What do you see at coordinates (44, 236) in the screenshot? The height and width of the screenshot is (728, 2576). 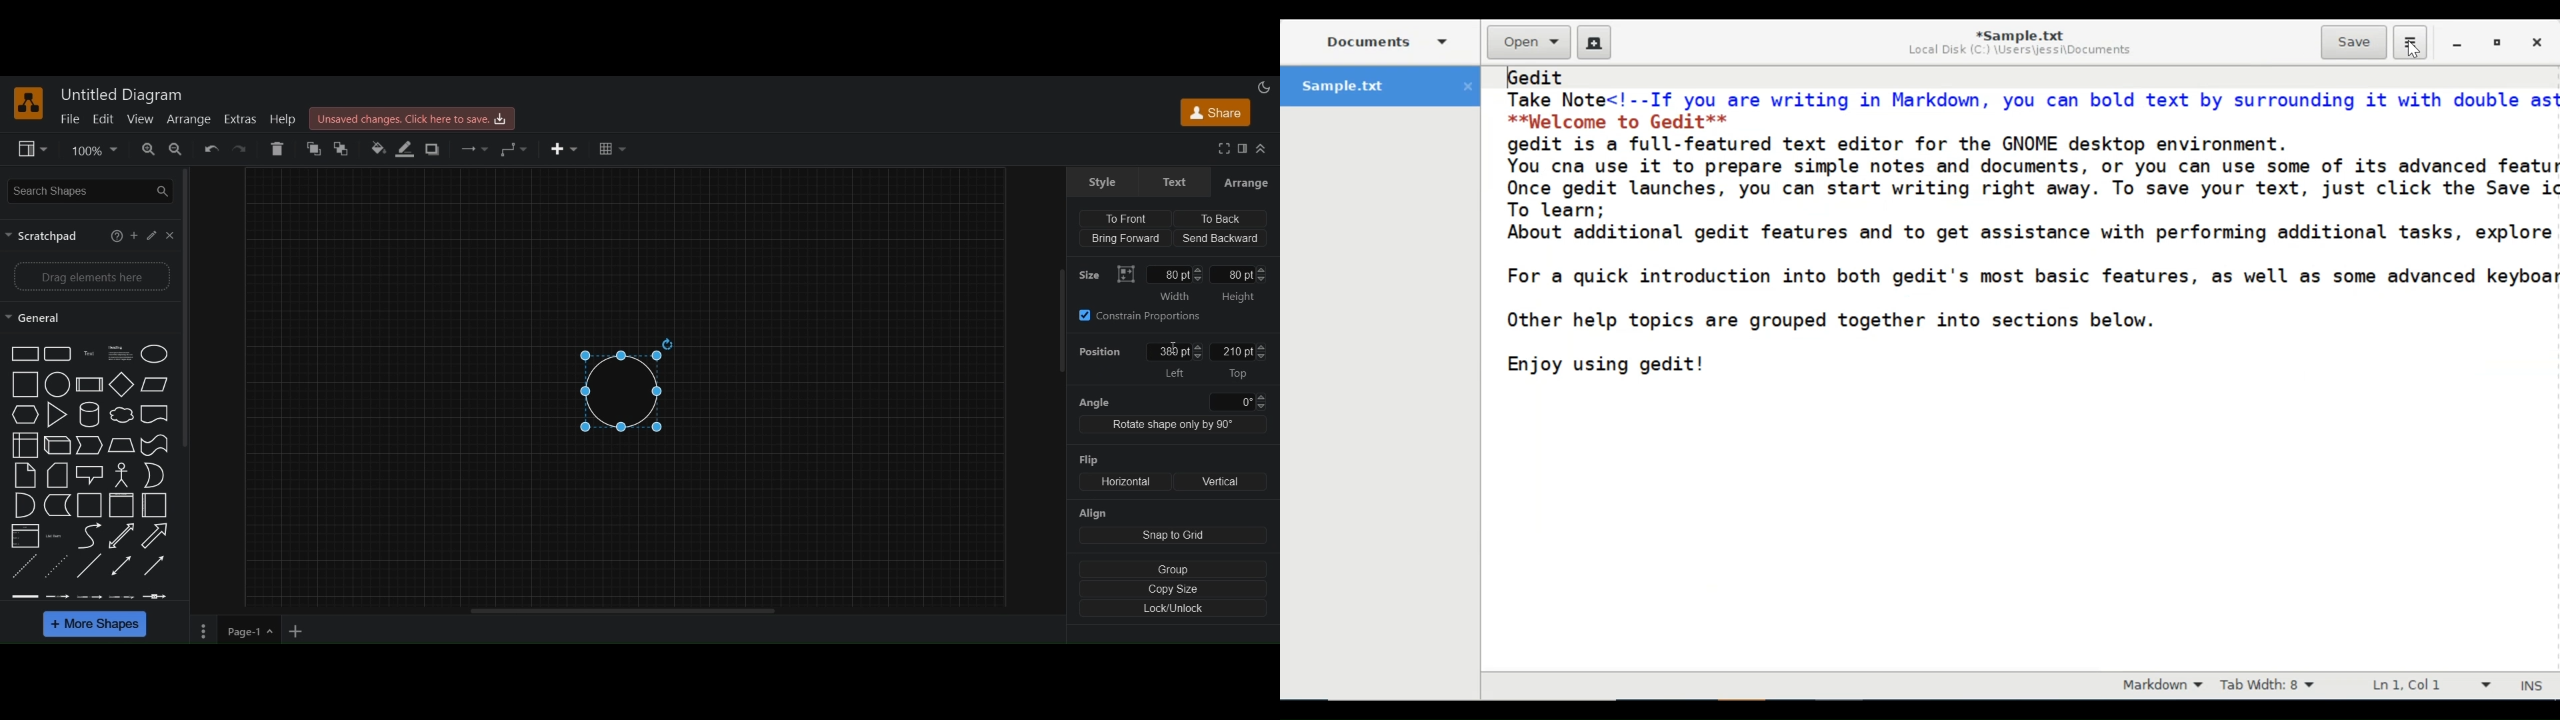 I see `scratchpad` at bounding box center [44, 236].